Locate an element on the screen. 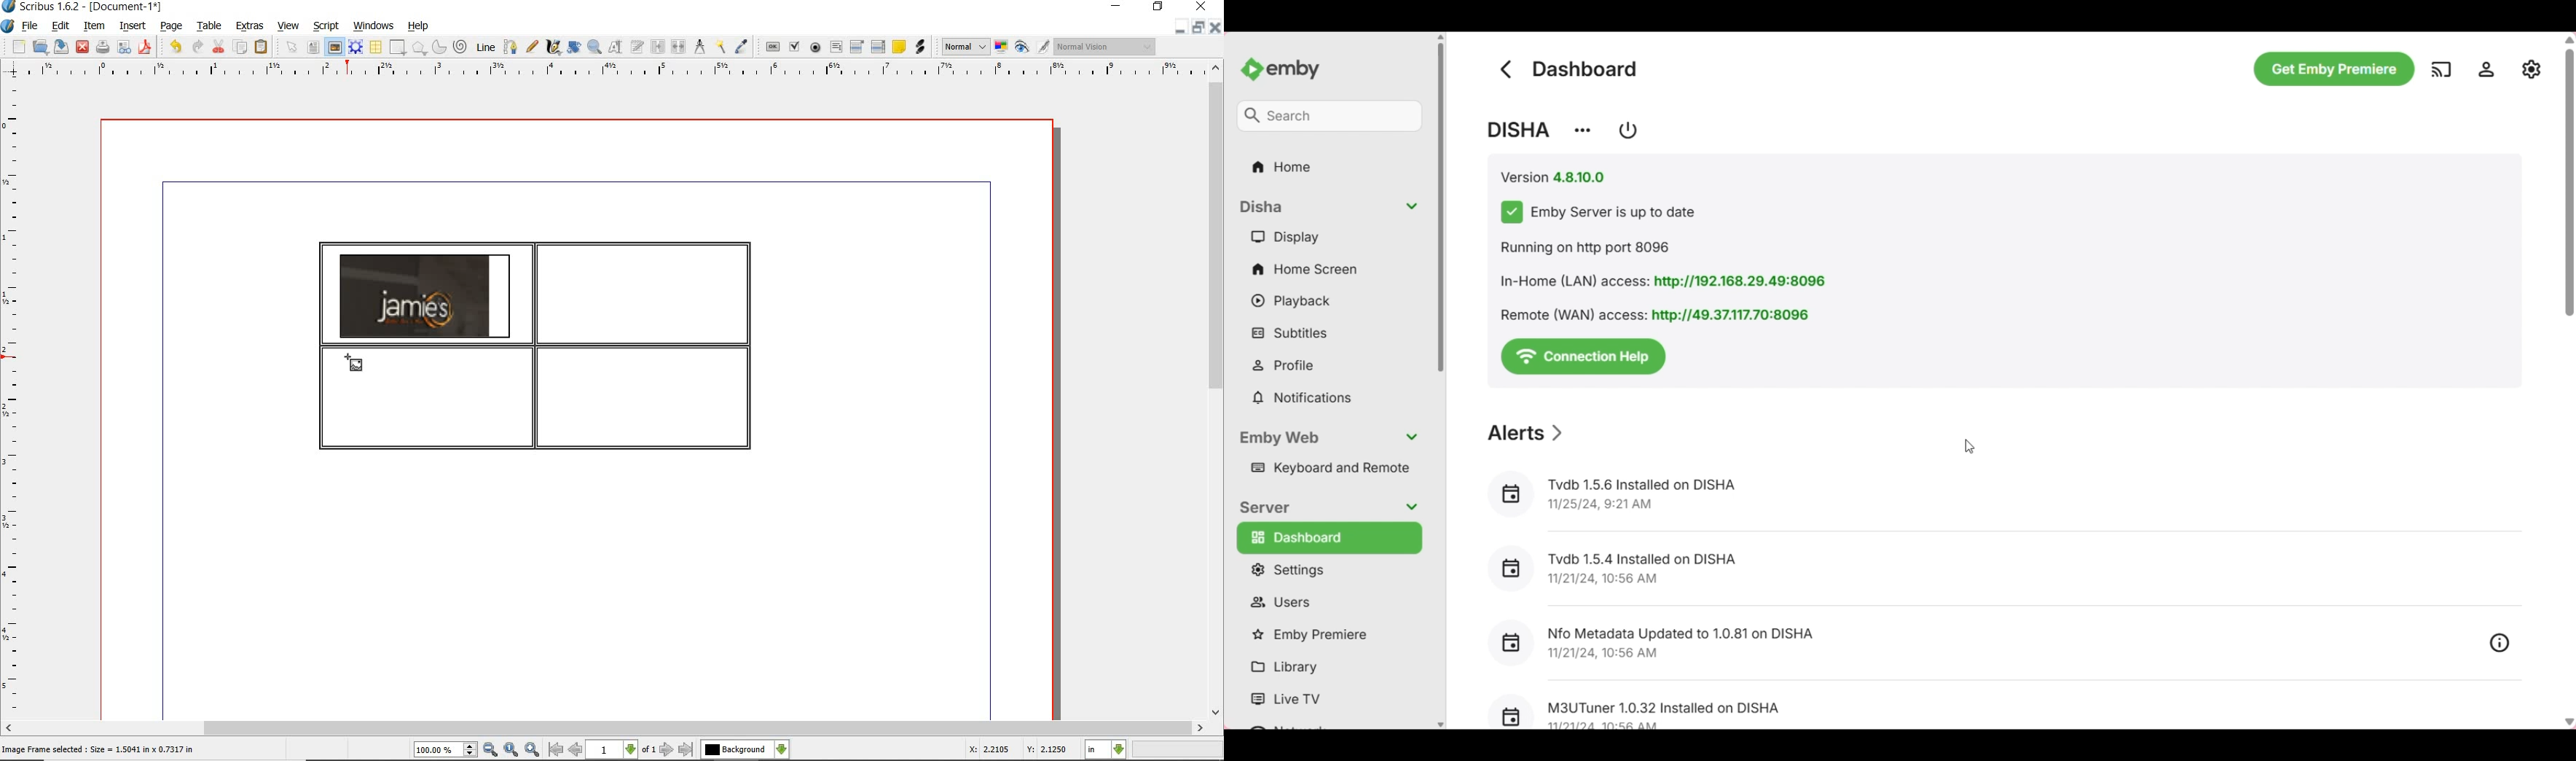 This screenshot has width=2576, height=784. copy is located at coordinates (241, 48).